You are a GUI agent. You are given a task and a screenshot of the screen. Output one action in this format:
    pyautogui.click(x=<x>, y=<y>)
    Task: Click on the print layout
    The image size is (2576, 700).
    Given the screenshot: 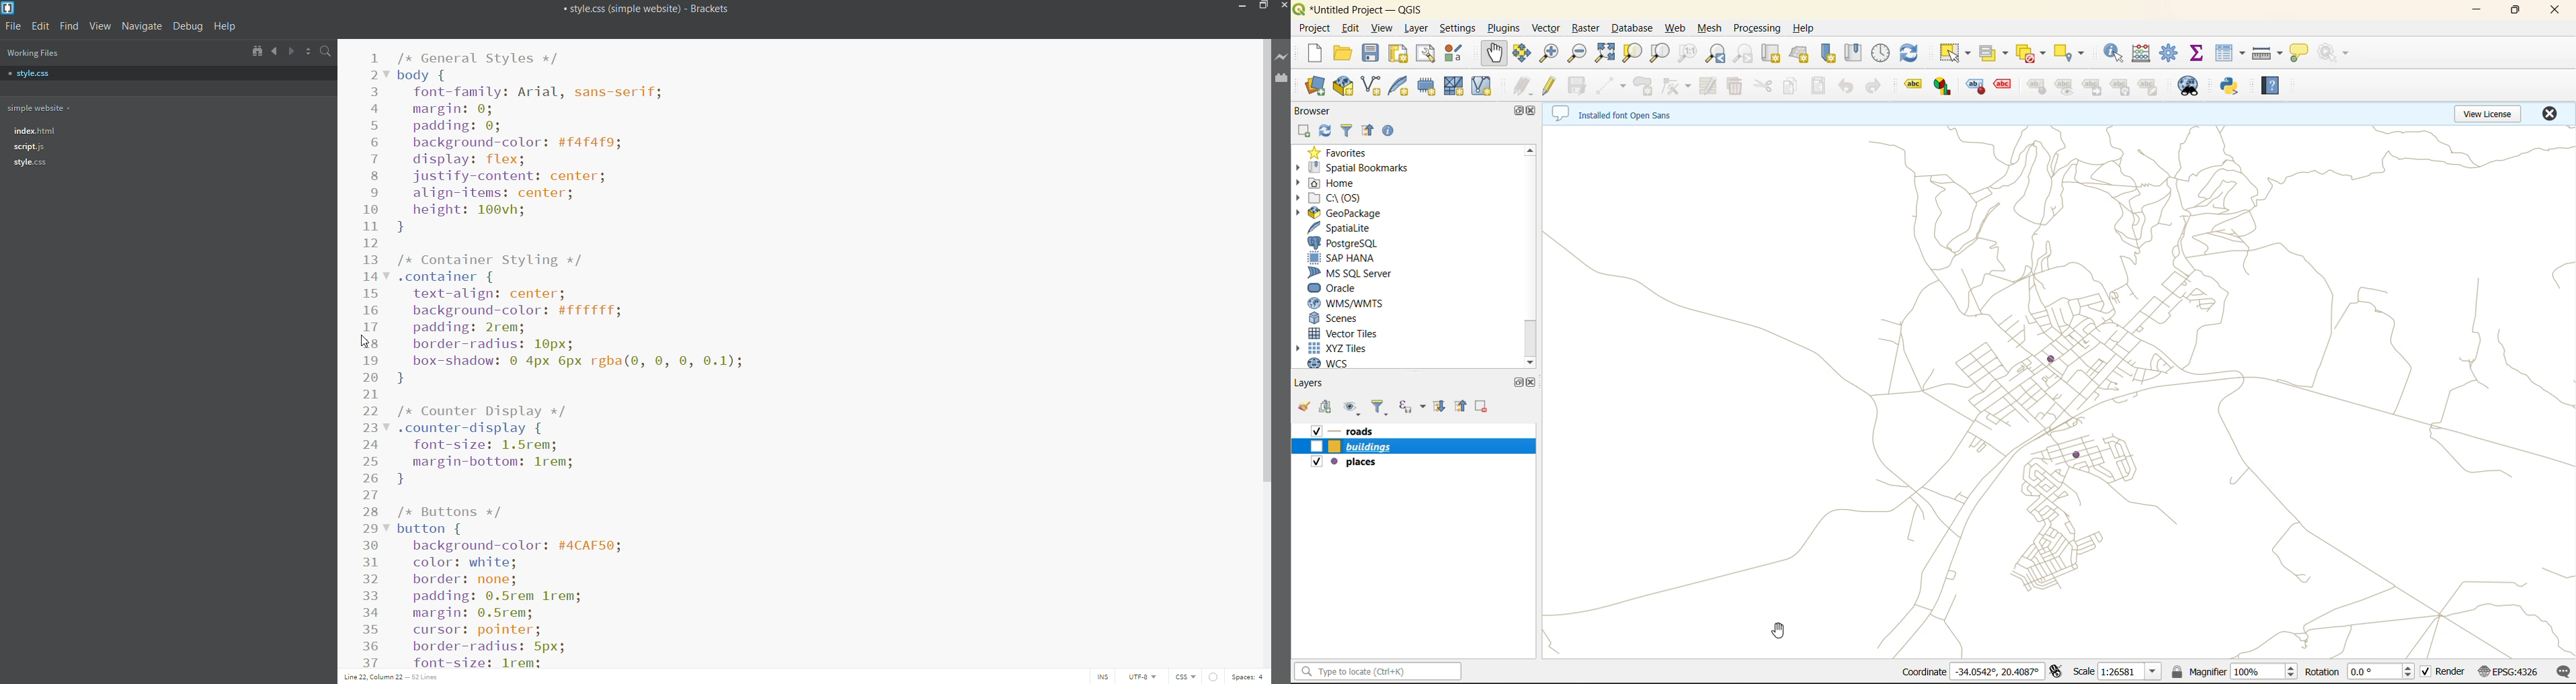 What is the action you would take?
    pyautogui.click(x=1401, y=56)
    